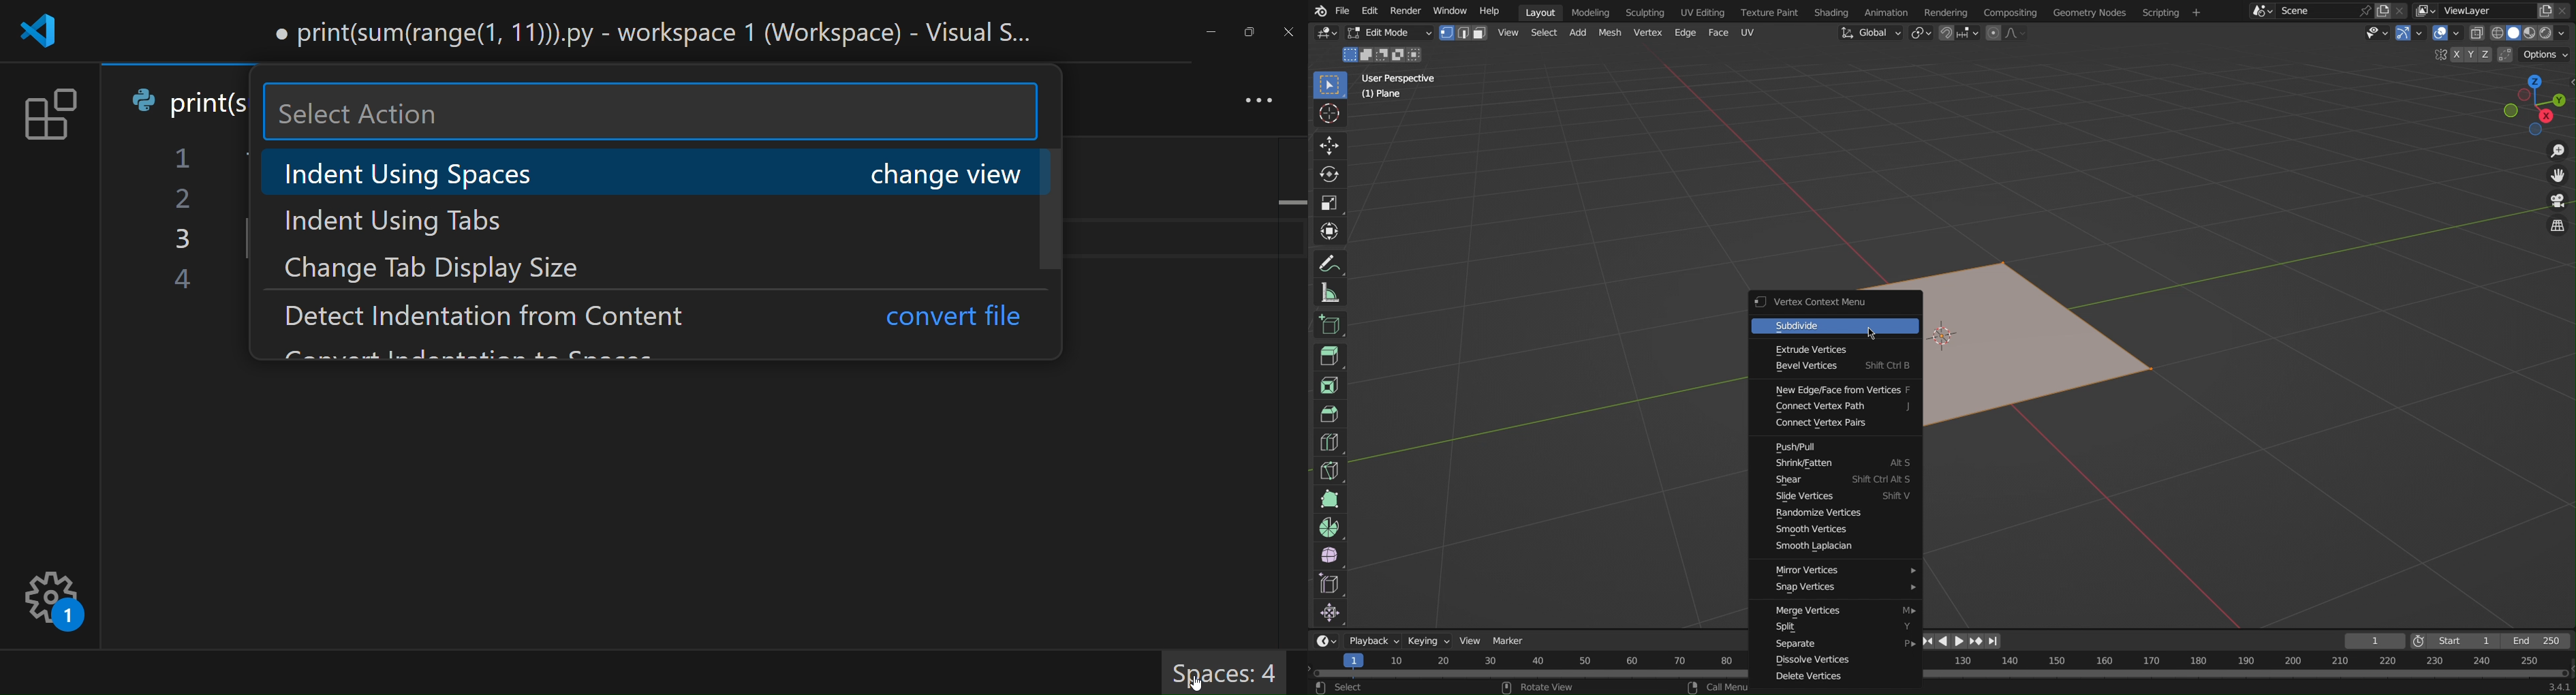 The width and height of the screenshot is (2576, 700). I want to click on Move, so click(1329, 146).